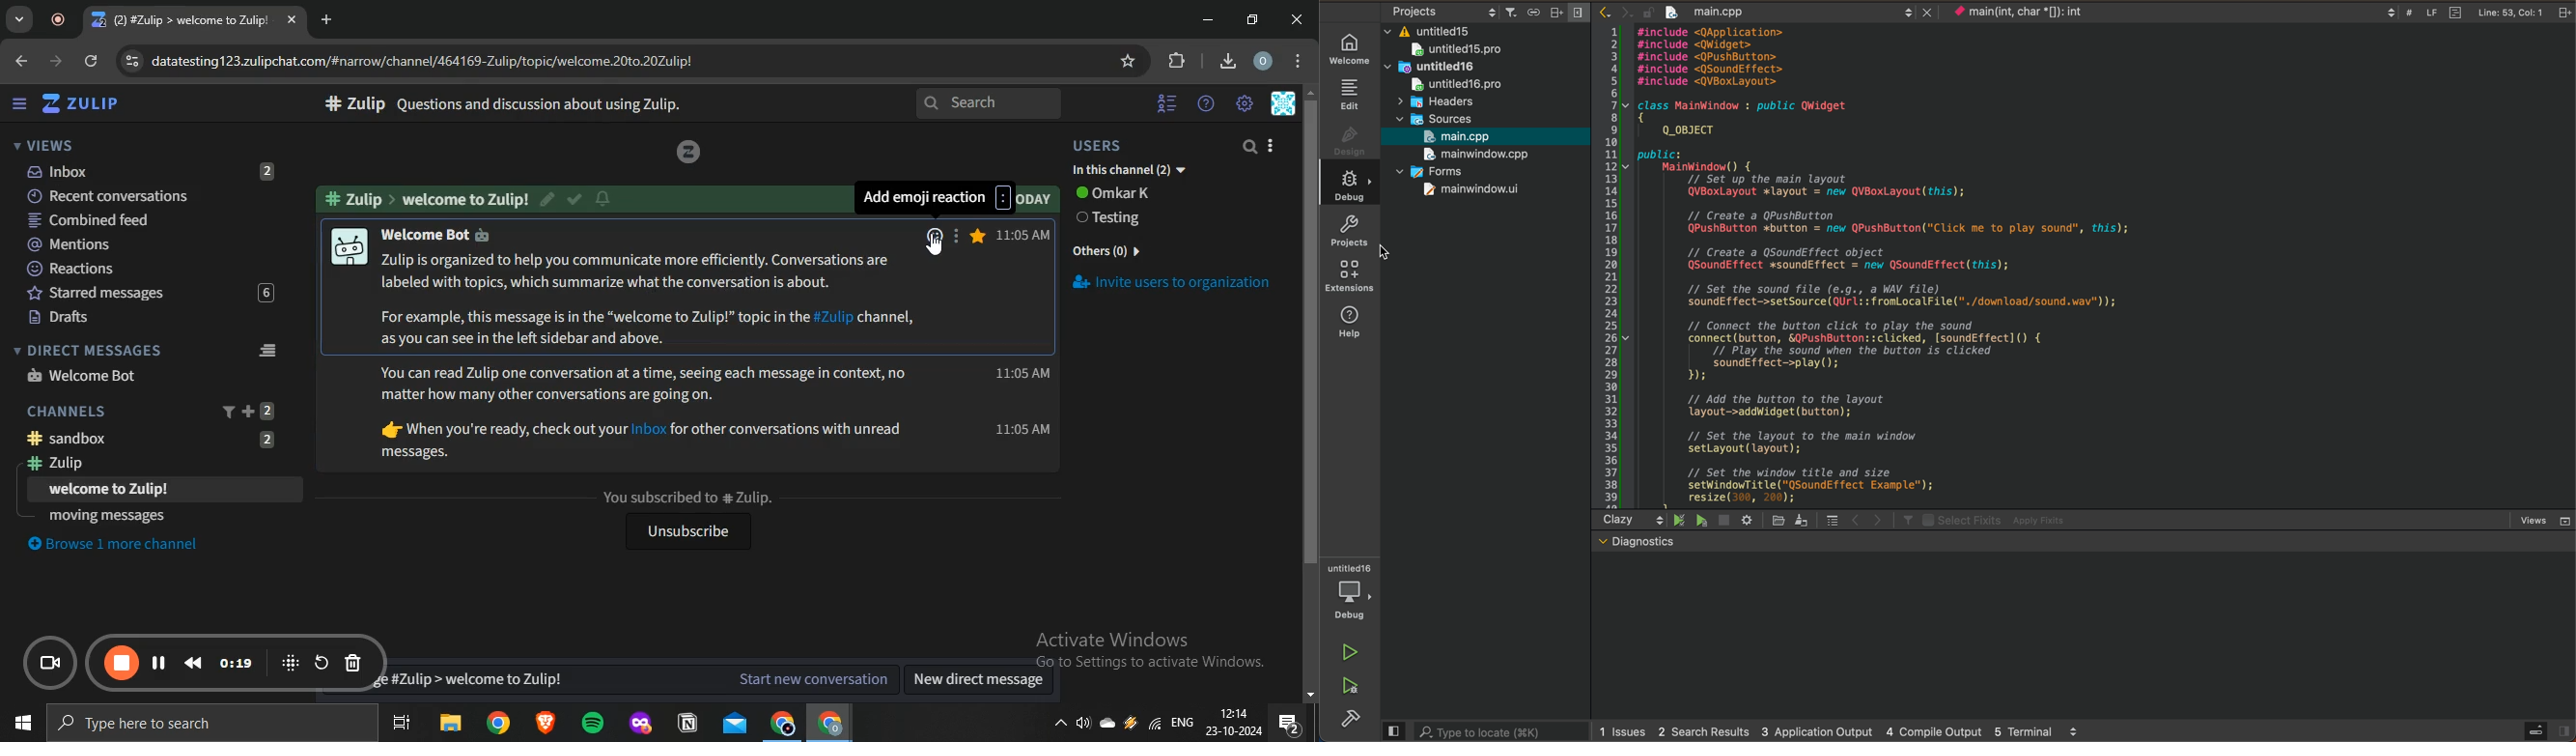  I want to click on edit, so click(549, 197).